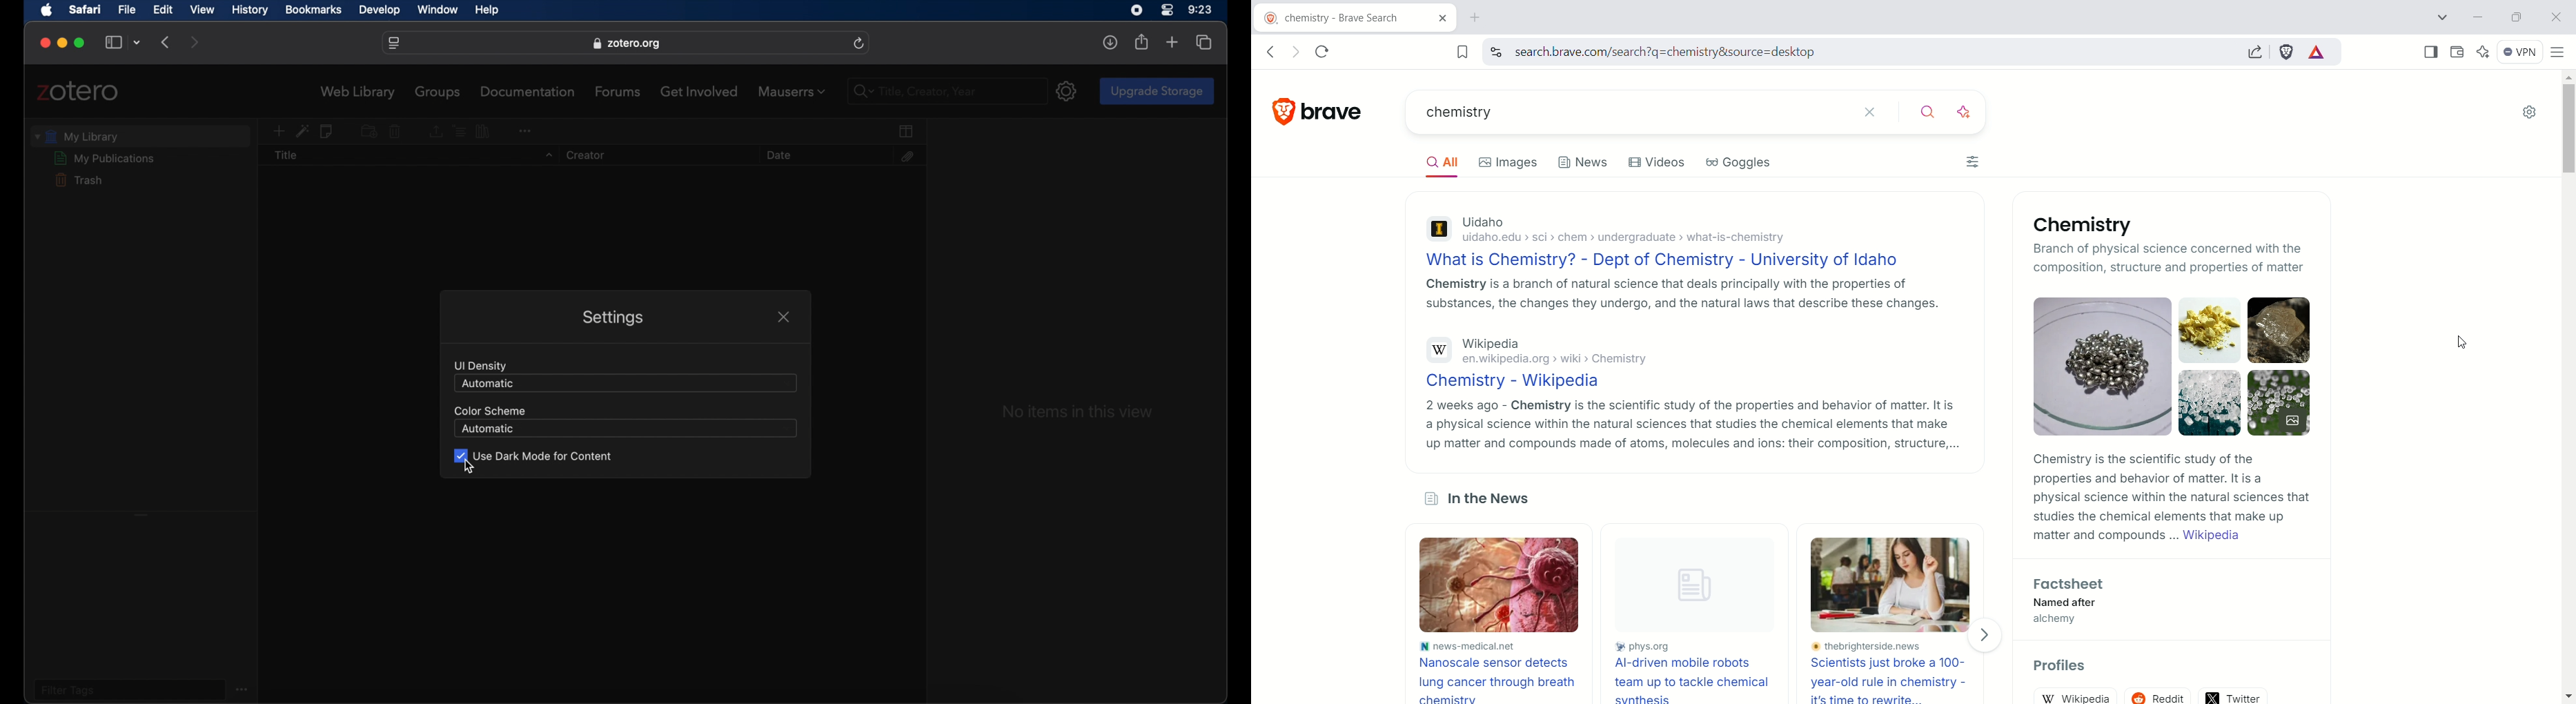 Image resolution: width=2576 pixels, height=728 pixels. I want to click on downloads, so click(1110, 42).